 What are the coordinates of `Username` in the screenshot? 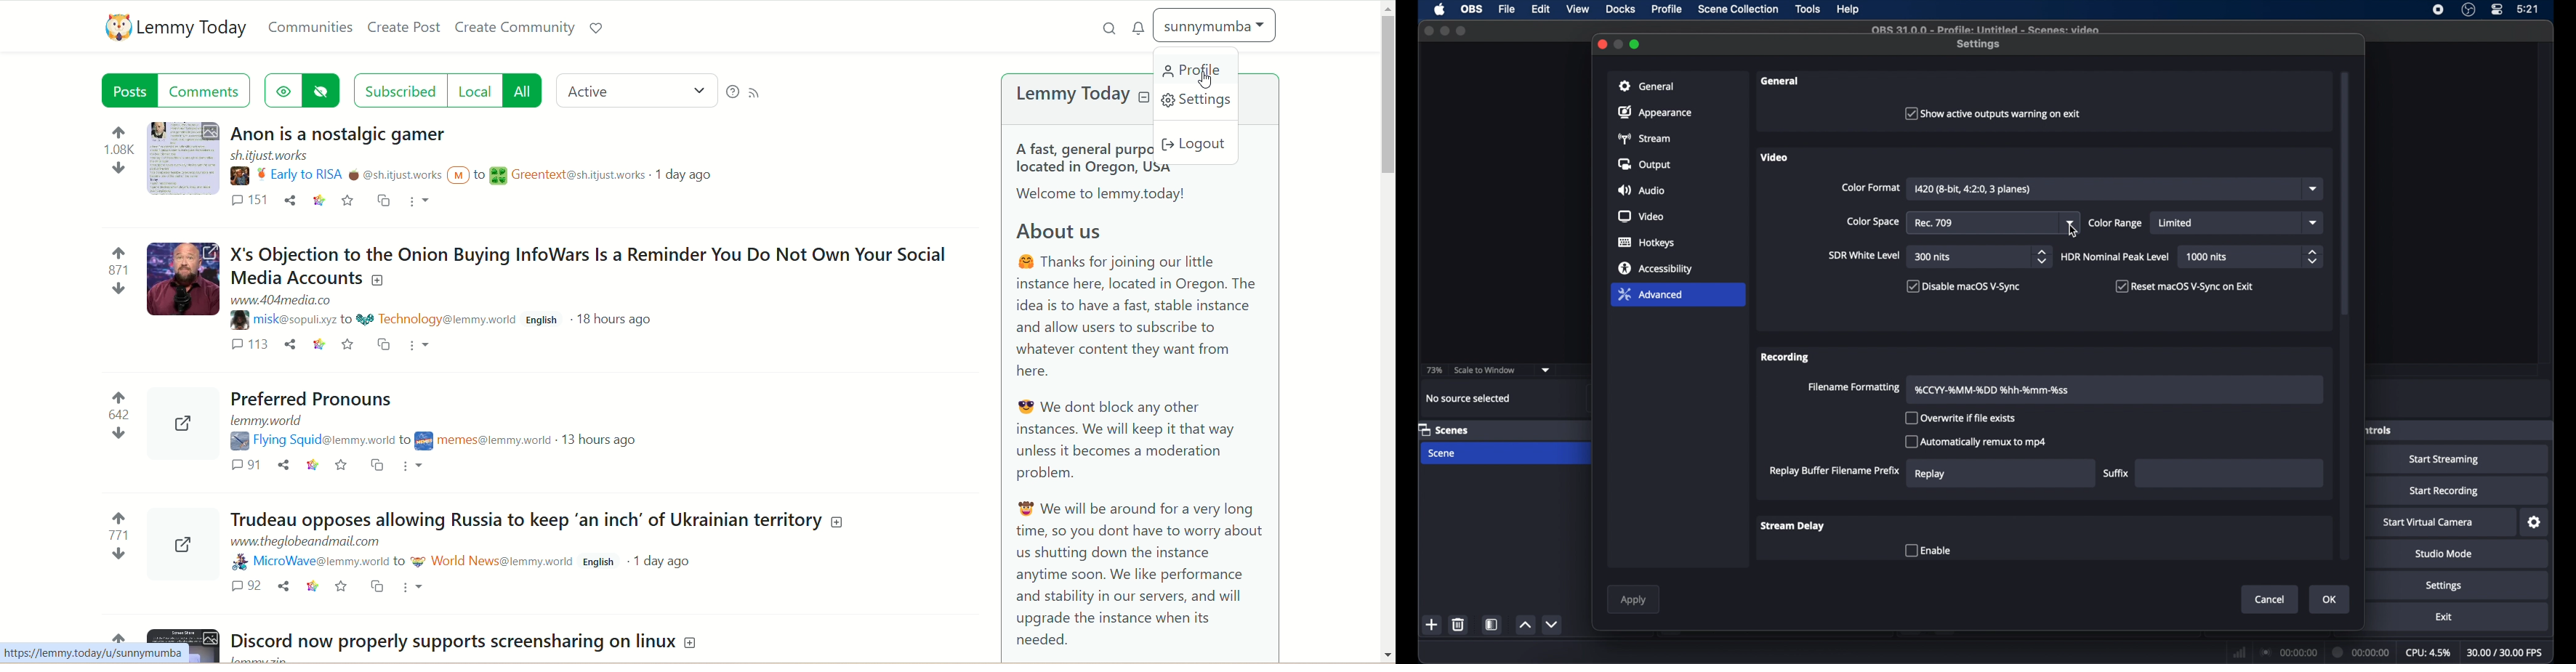 It's located at (310, 564).